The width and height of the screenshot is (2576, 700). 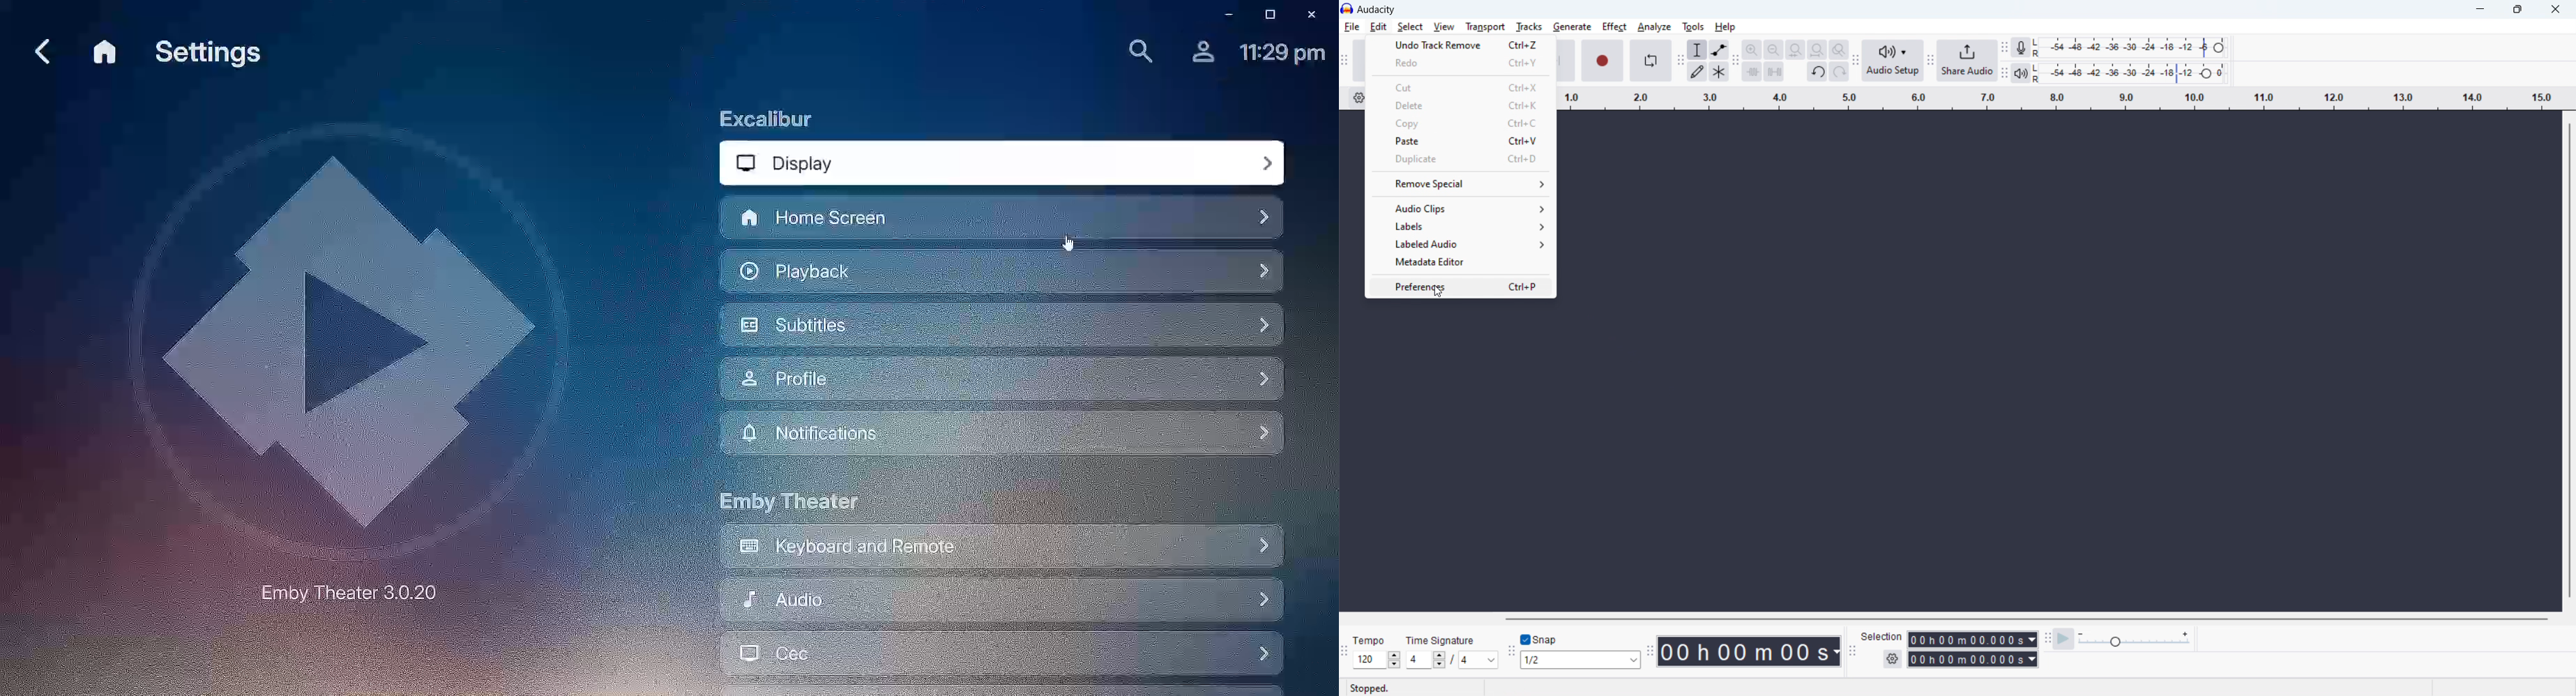 I want to click on Time, so click(x=1282, y=54).